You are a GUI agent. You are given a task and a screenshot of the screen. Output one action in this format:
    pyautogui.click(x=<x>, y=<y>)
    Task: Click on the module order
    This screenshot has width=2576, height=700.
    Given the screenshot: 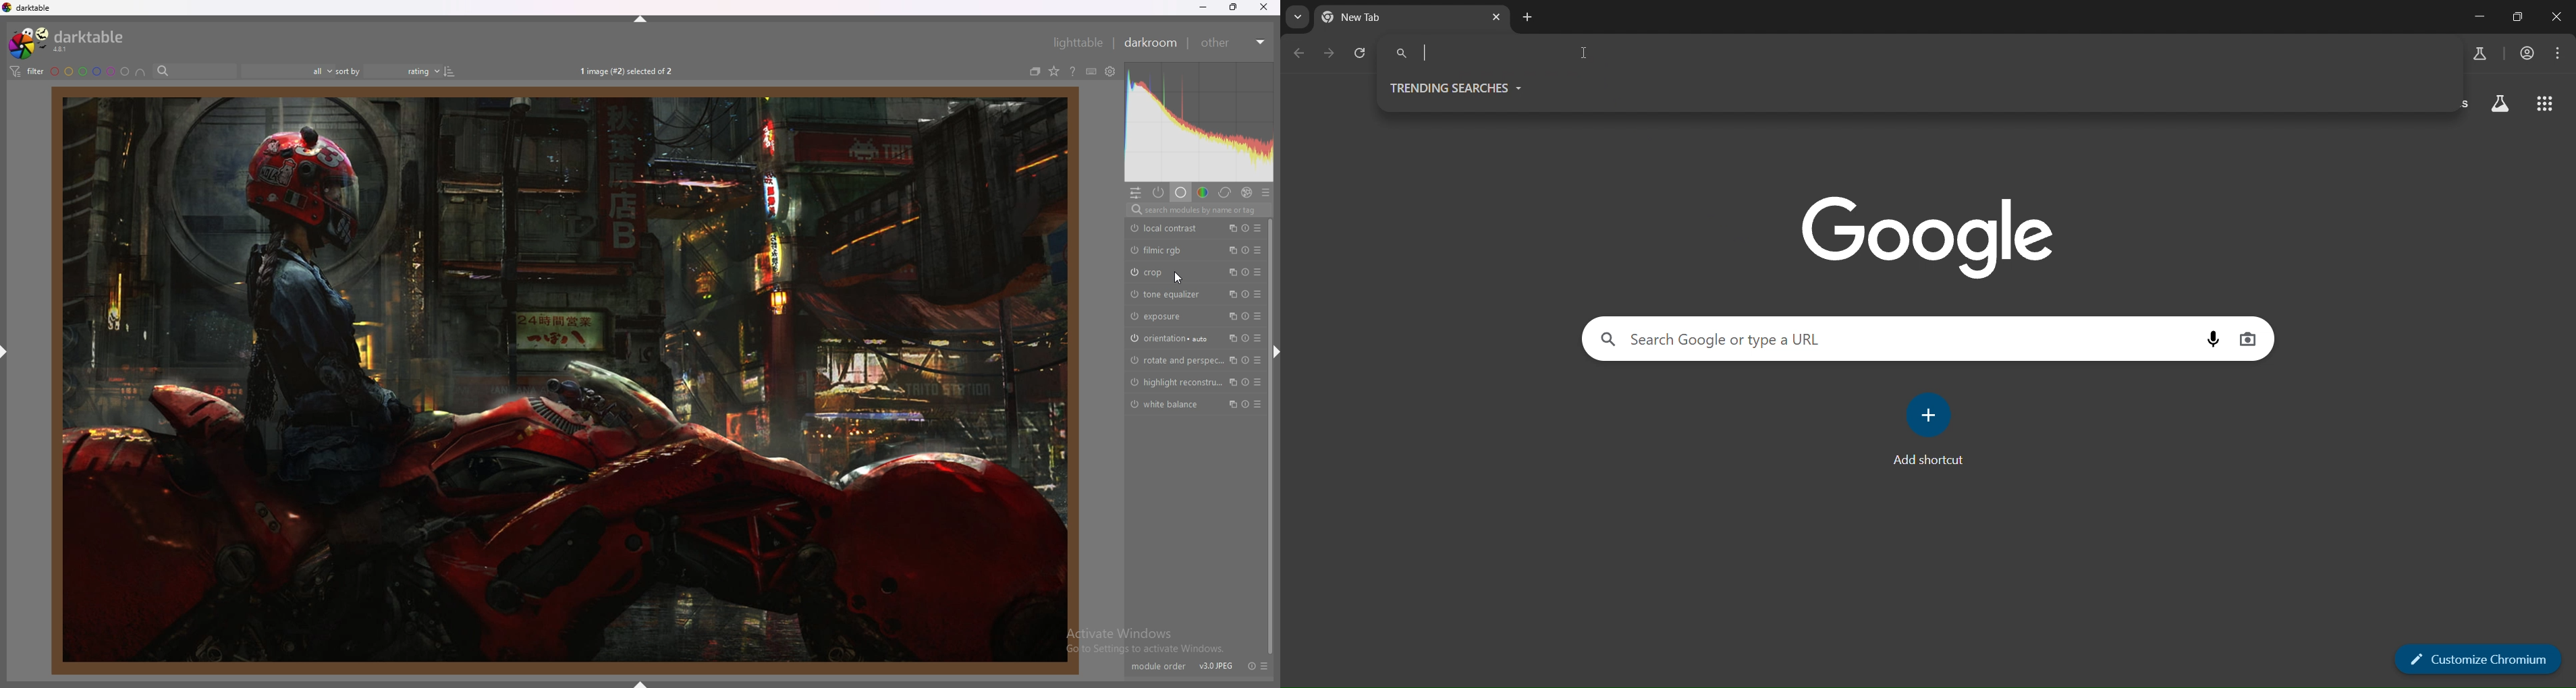 What is the action you would take?
    pyautogui.click(x=1155, y=664)
    